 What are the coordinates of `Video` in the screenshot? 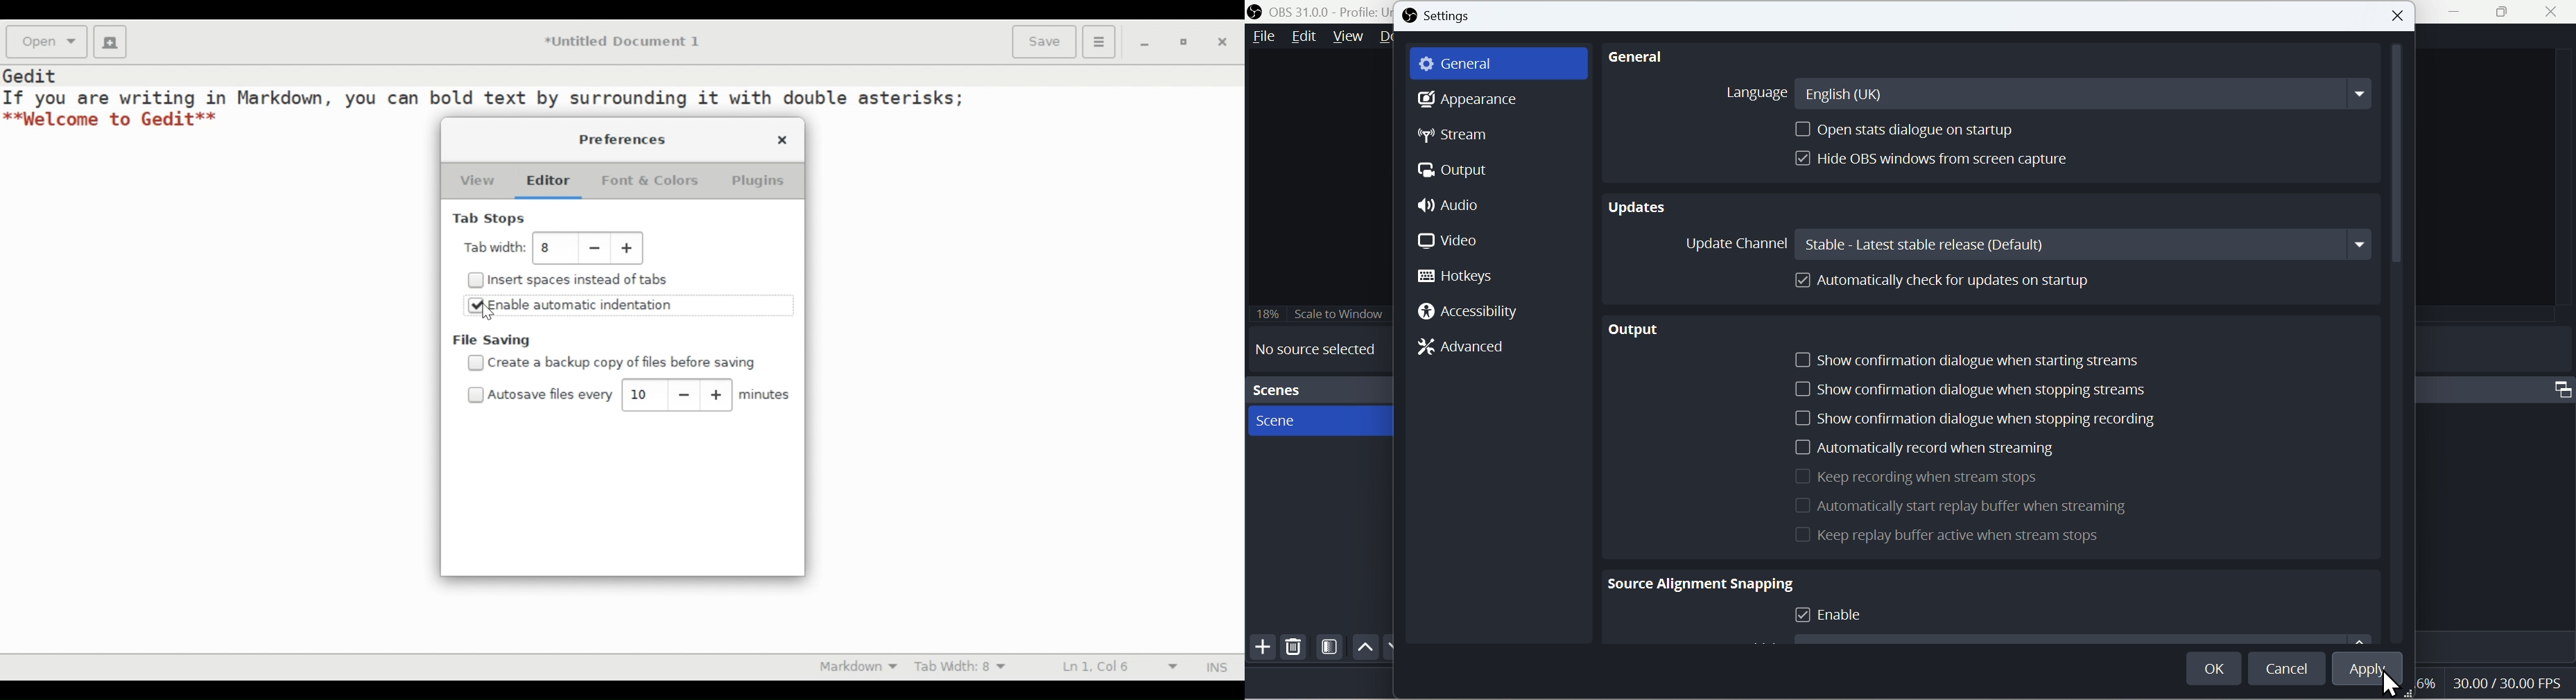 It's located at (1458, 242).